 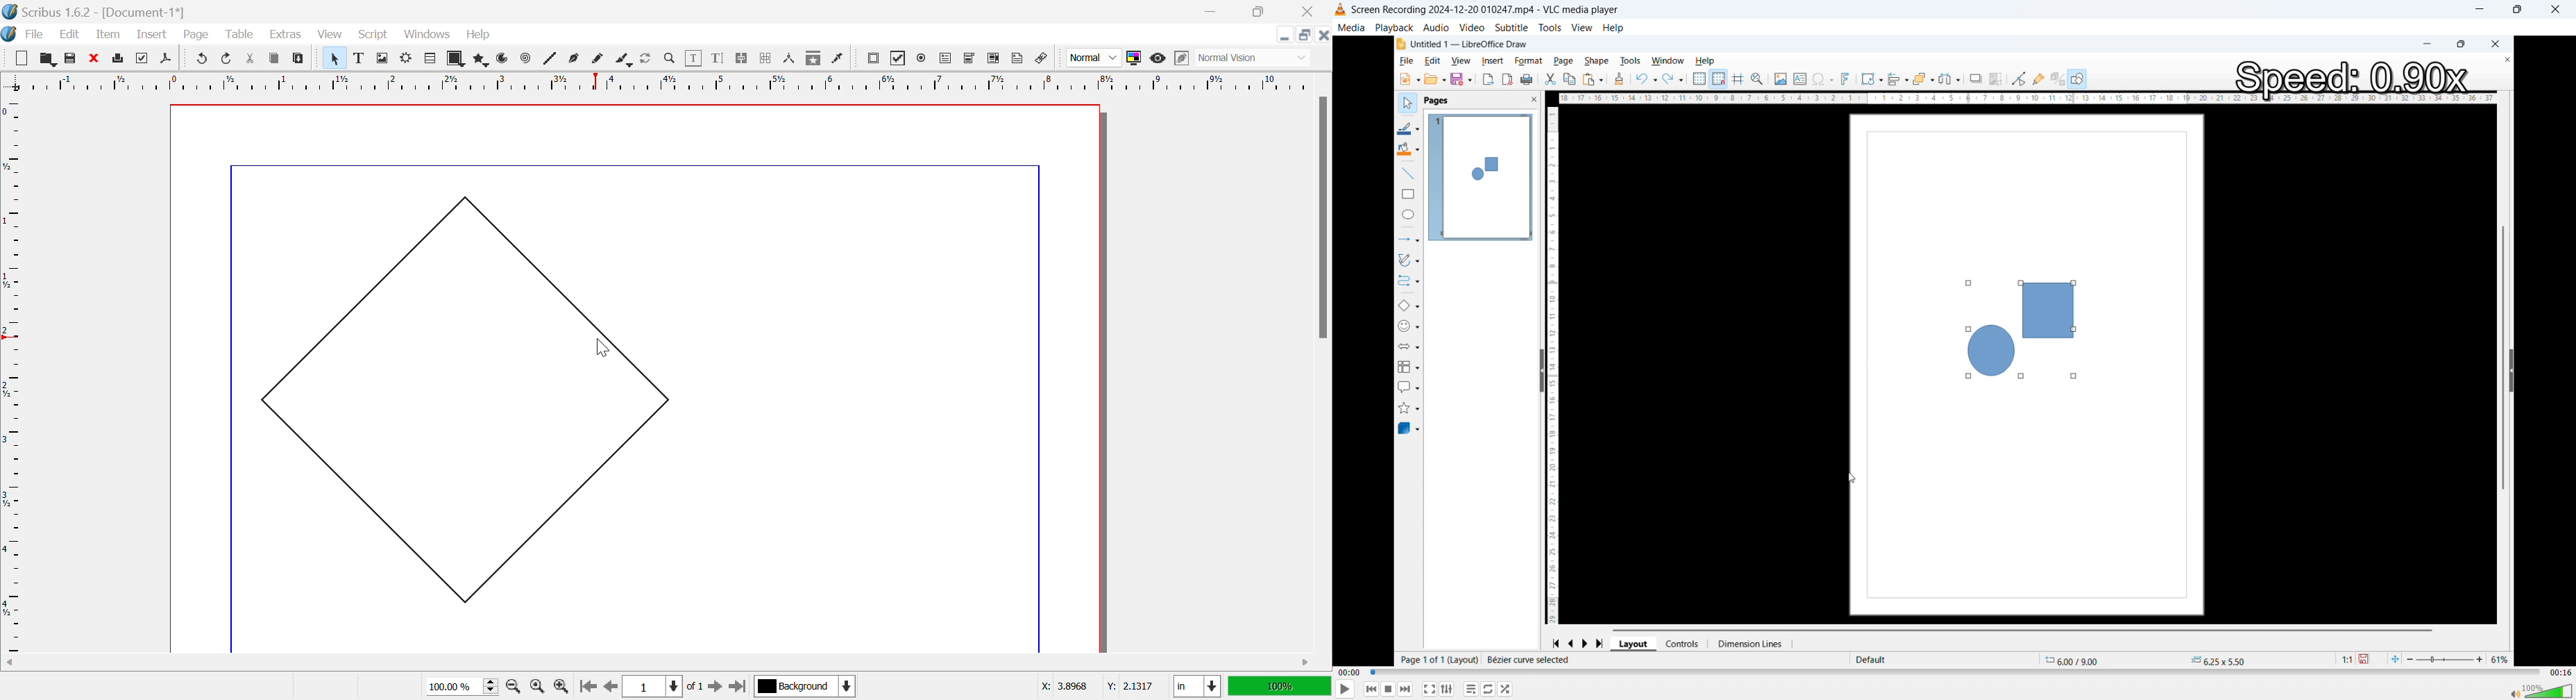 What do you see at coordinates (467, 399) in the screenshot?
I see `Shape` at bounding box center [467, 399].